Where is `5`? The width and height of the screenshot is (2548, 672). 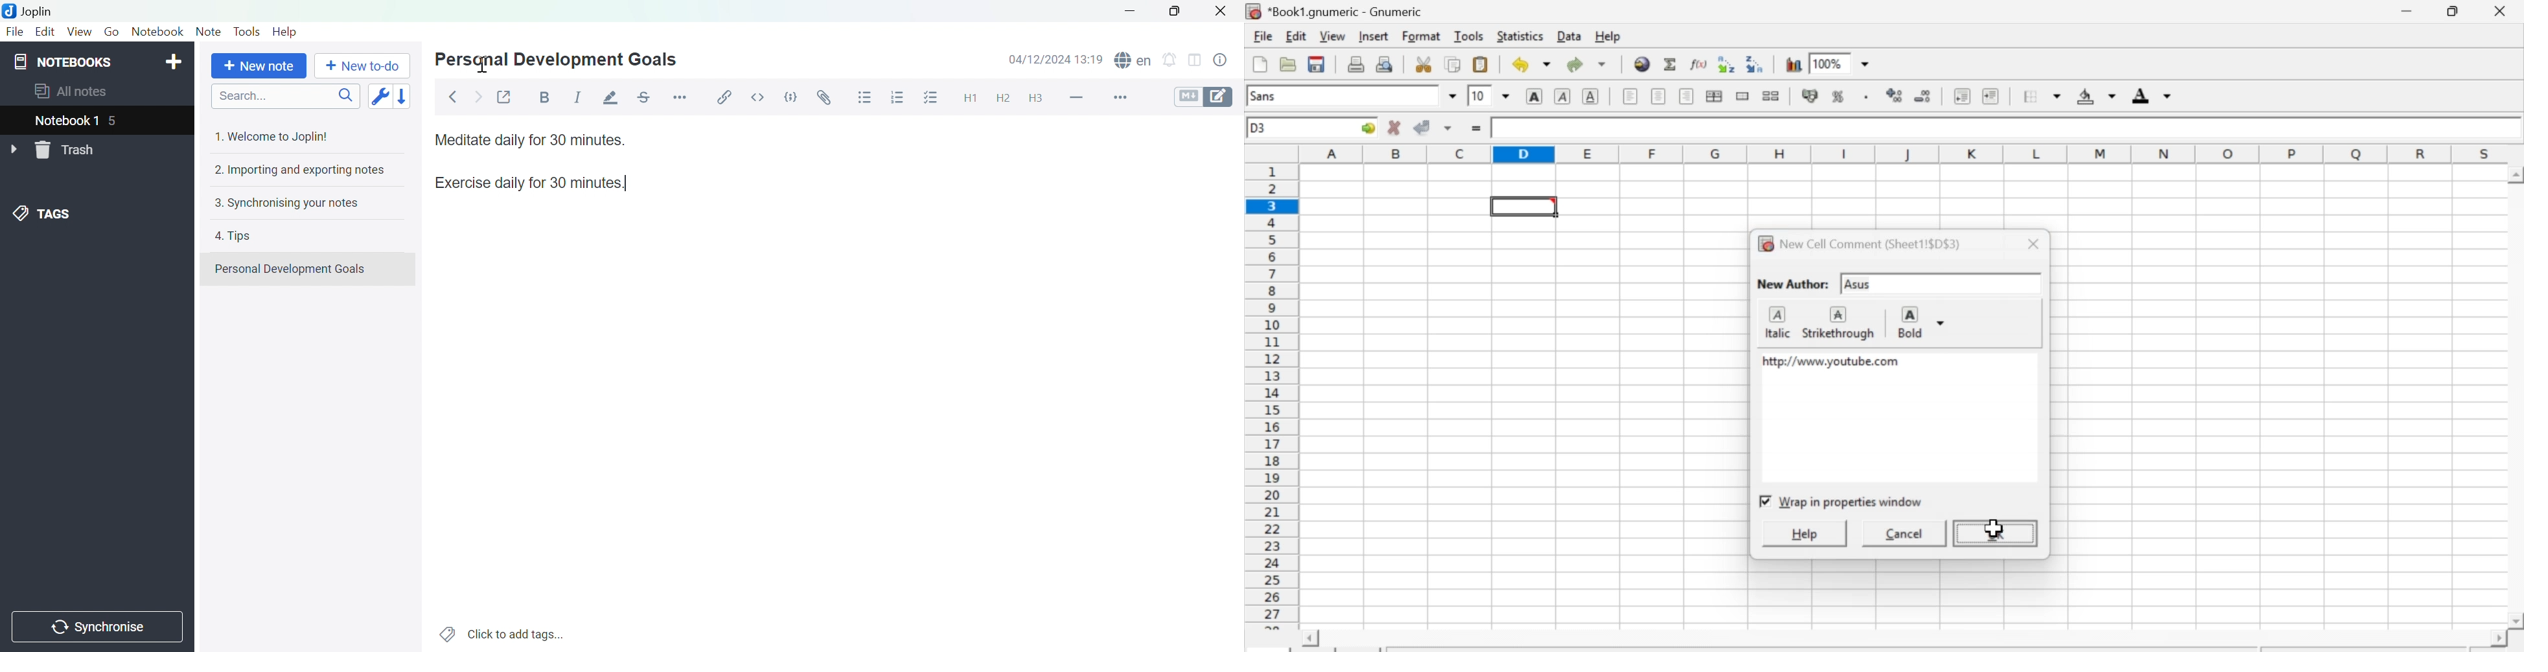
5 is located at coordinates (119, 121).